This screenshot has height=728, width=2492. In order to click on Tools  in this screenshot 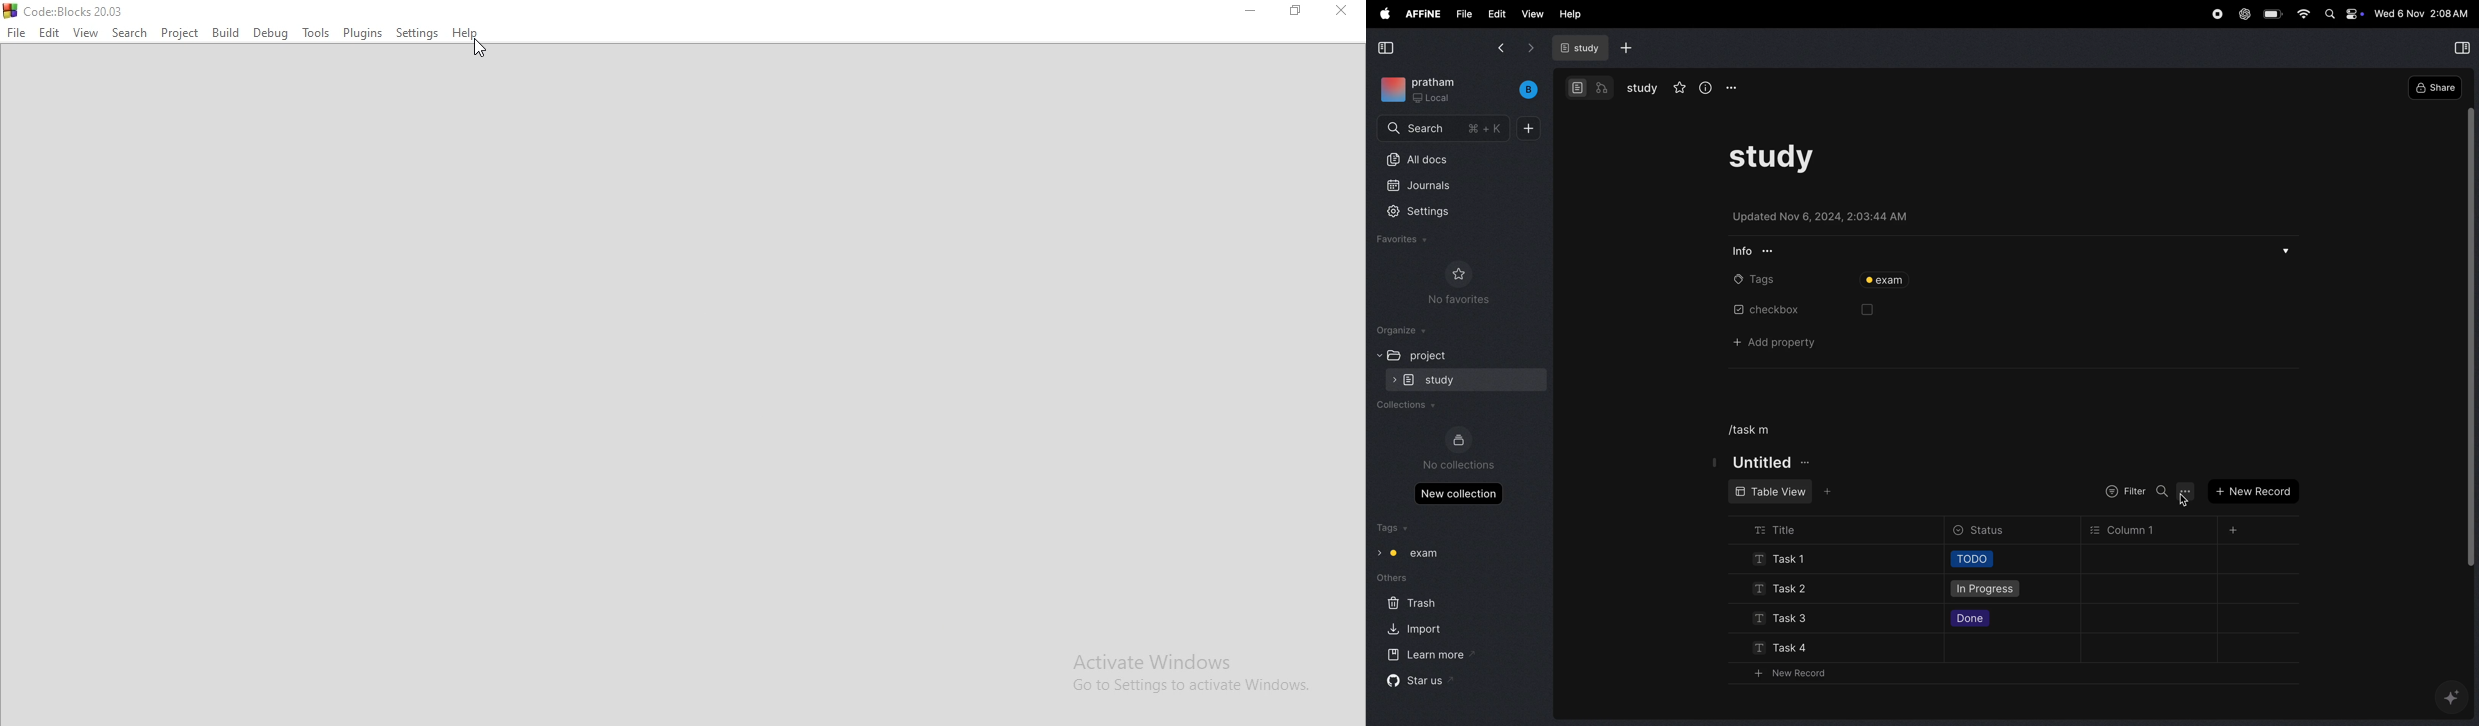, I will do `click(314, 33)`.